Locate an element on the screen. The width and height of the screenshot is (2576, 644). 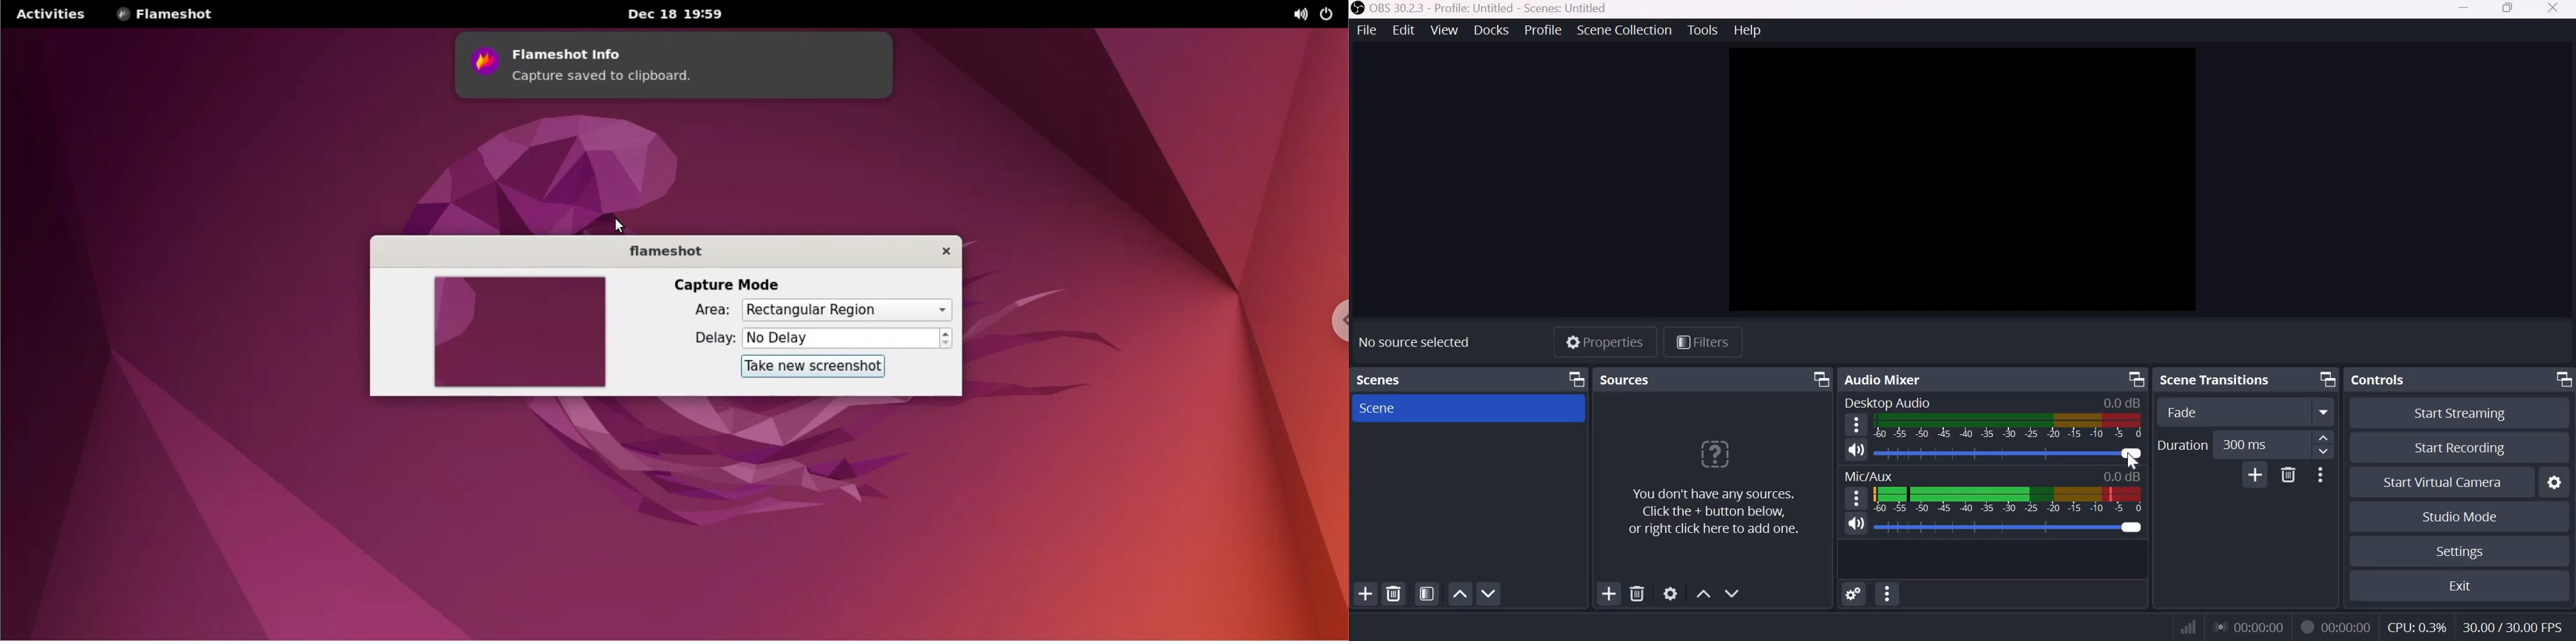
Start Virtual Camera is located at coordinates (2443, 483).